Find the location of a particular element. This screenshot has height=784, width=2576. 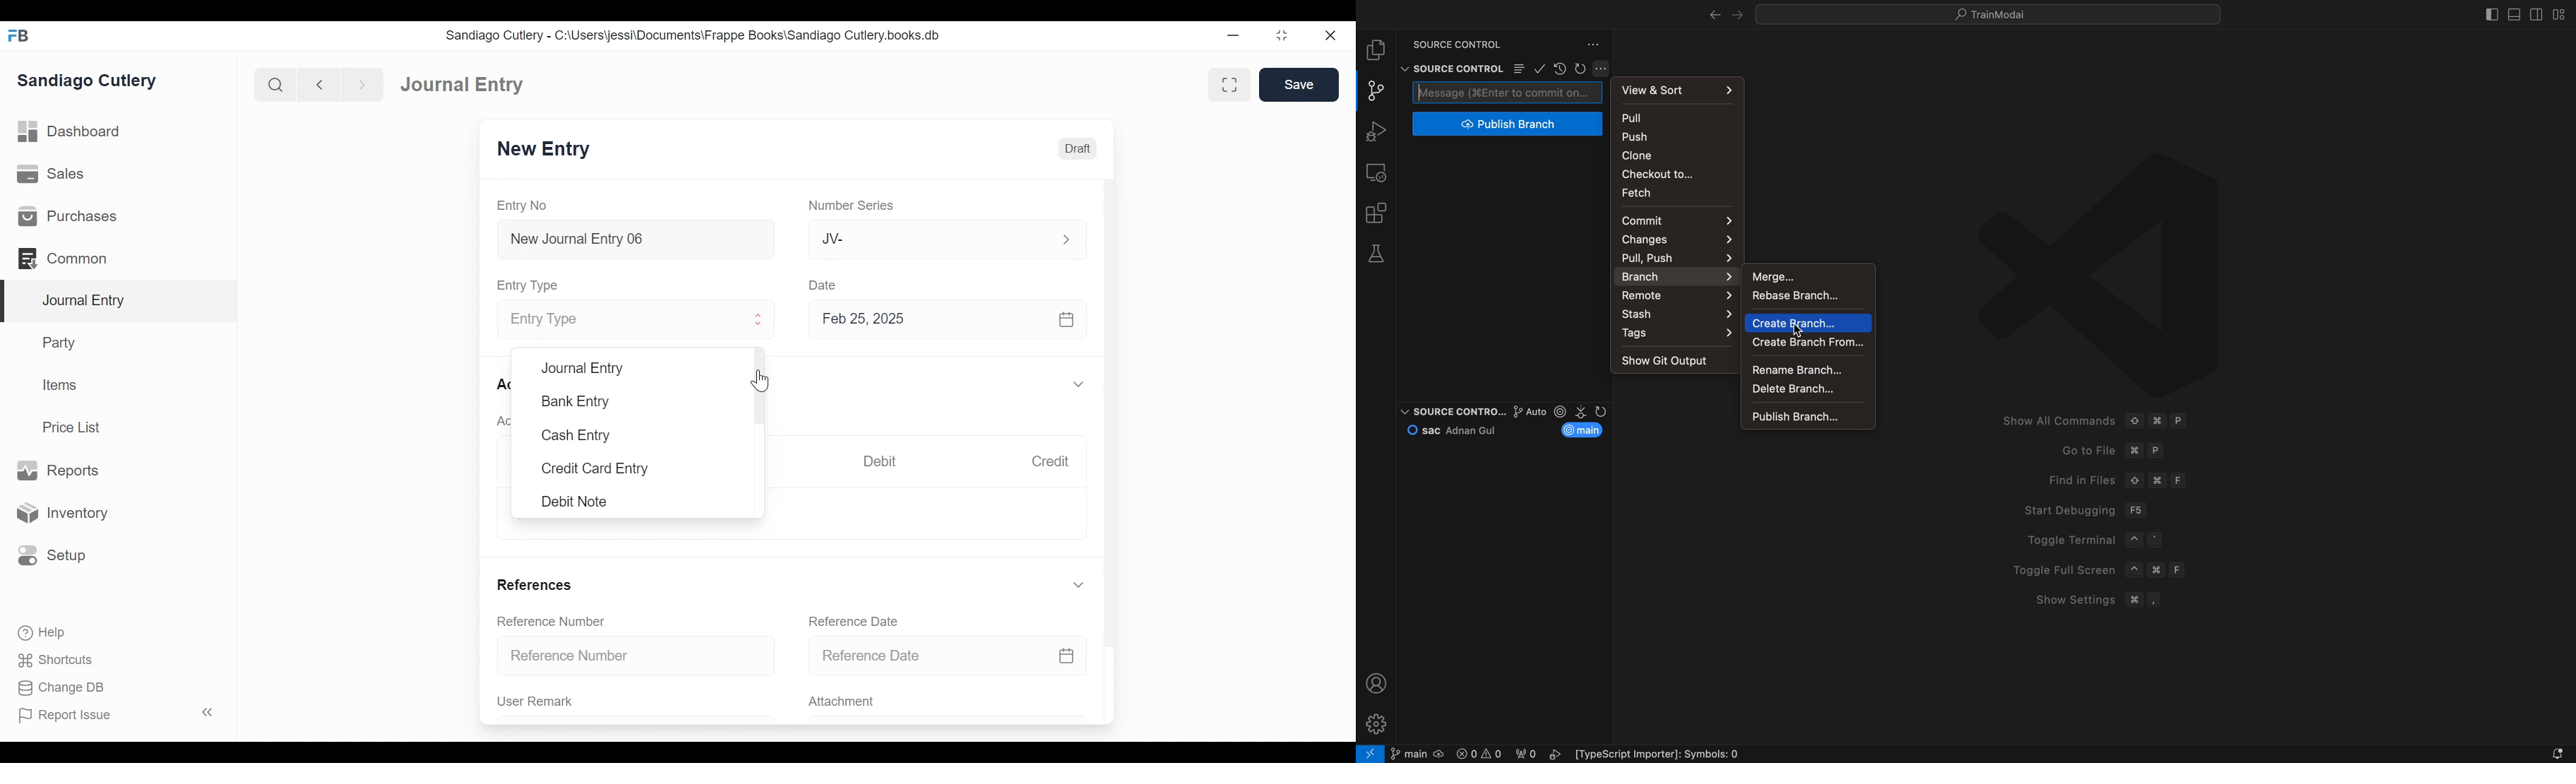

Change DB is located at coordinates (64, 690).